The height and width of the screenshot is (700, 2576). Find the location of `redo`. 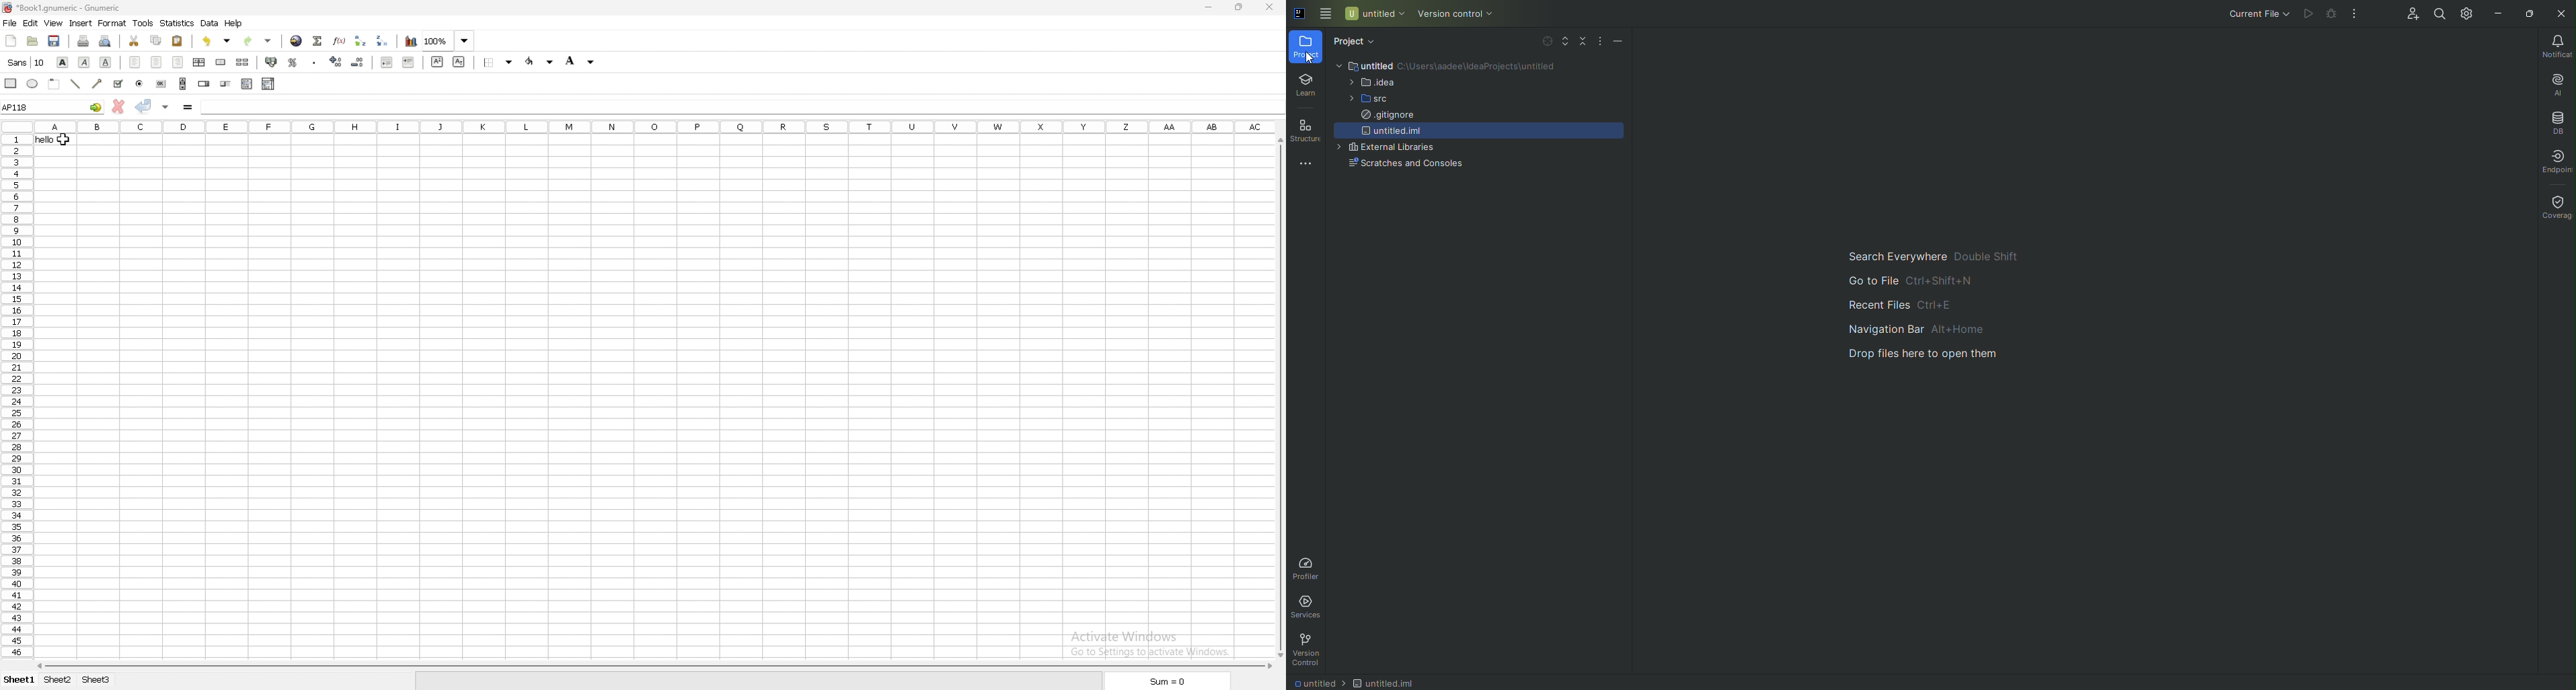

redo is located at coordinates (257, 41).